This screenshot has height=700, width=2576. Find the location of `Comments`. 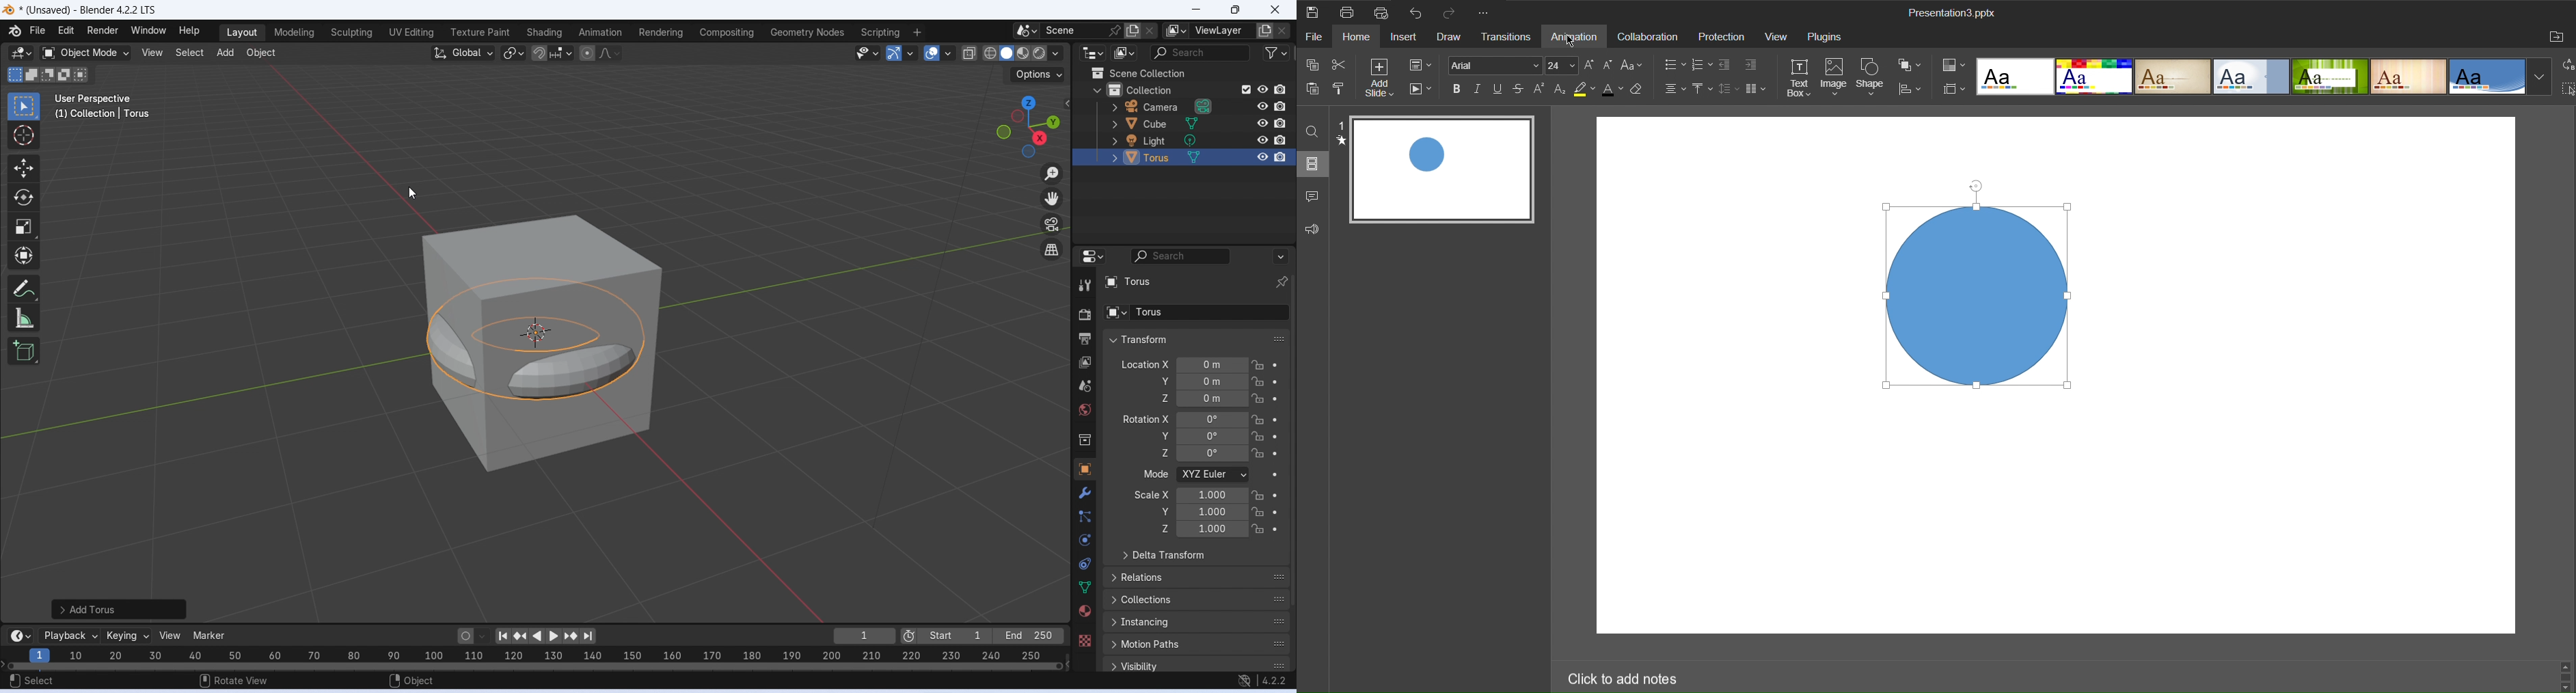

Comments is located at coordinates (1314, 193).